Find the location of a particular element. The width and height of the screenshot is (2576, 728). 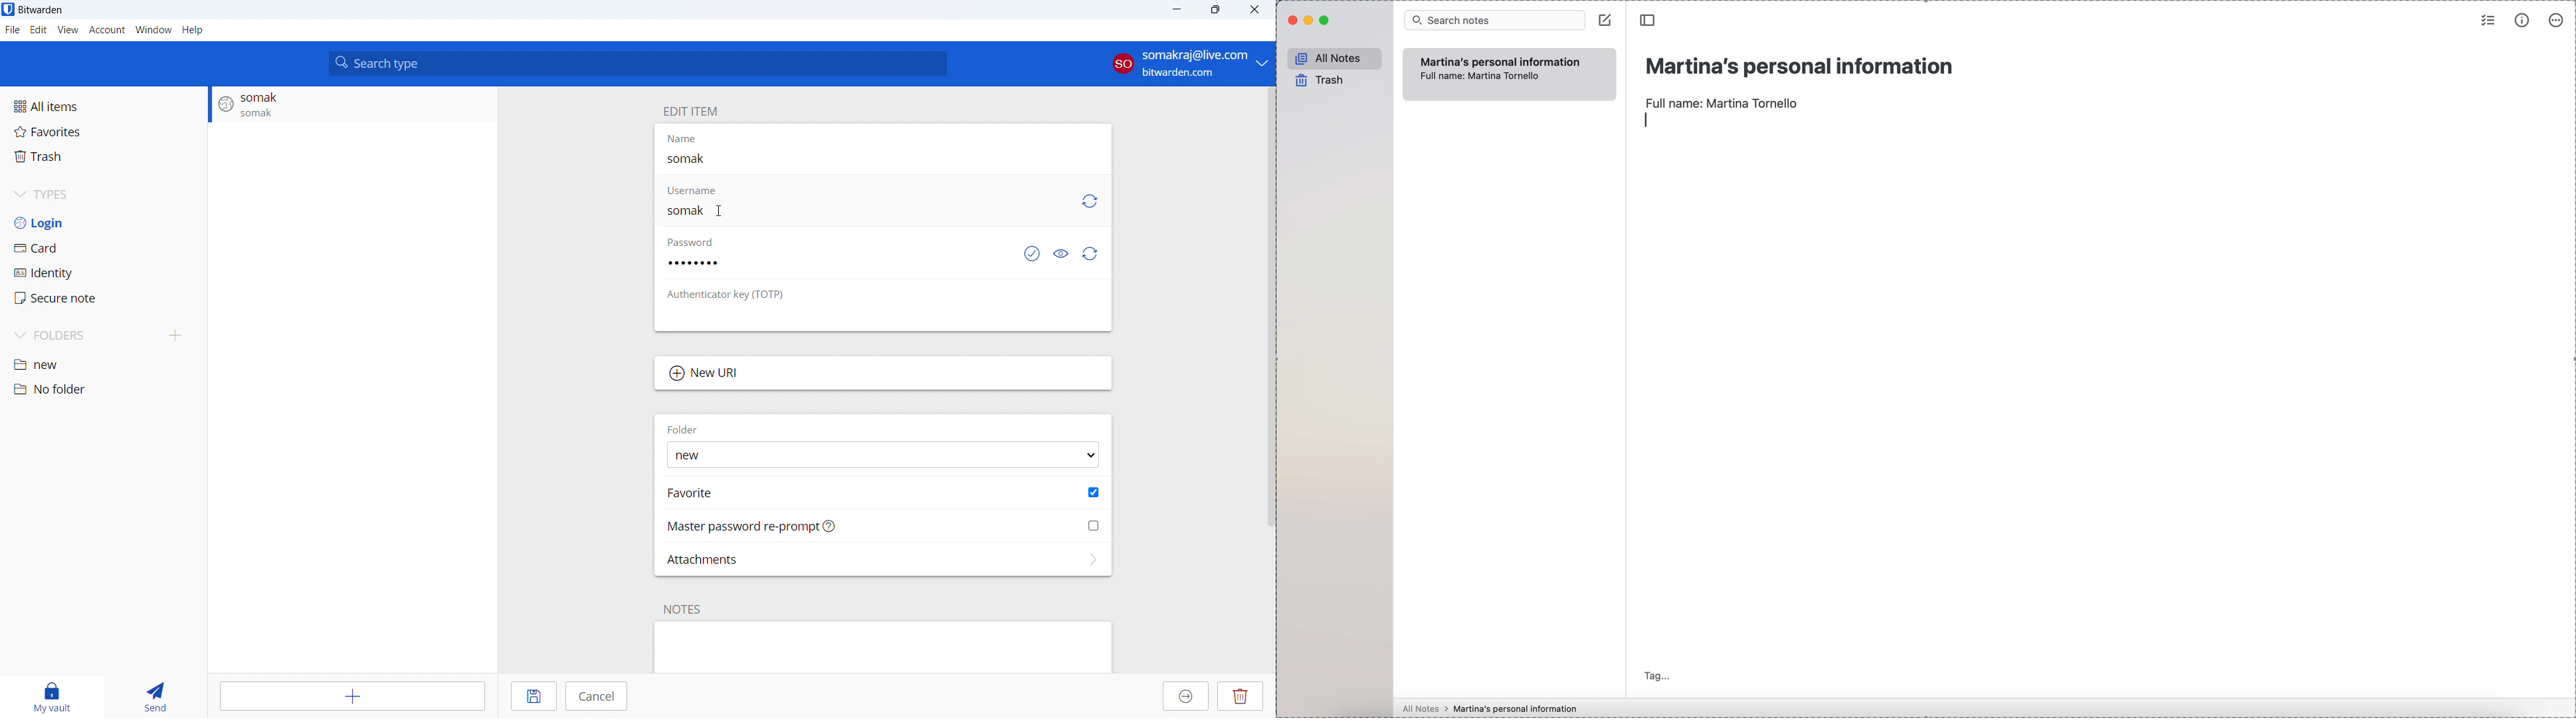

delete entry is located at coordinates (1242, 696).